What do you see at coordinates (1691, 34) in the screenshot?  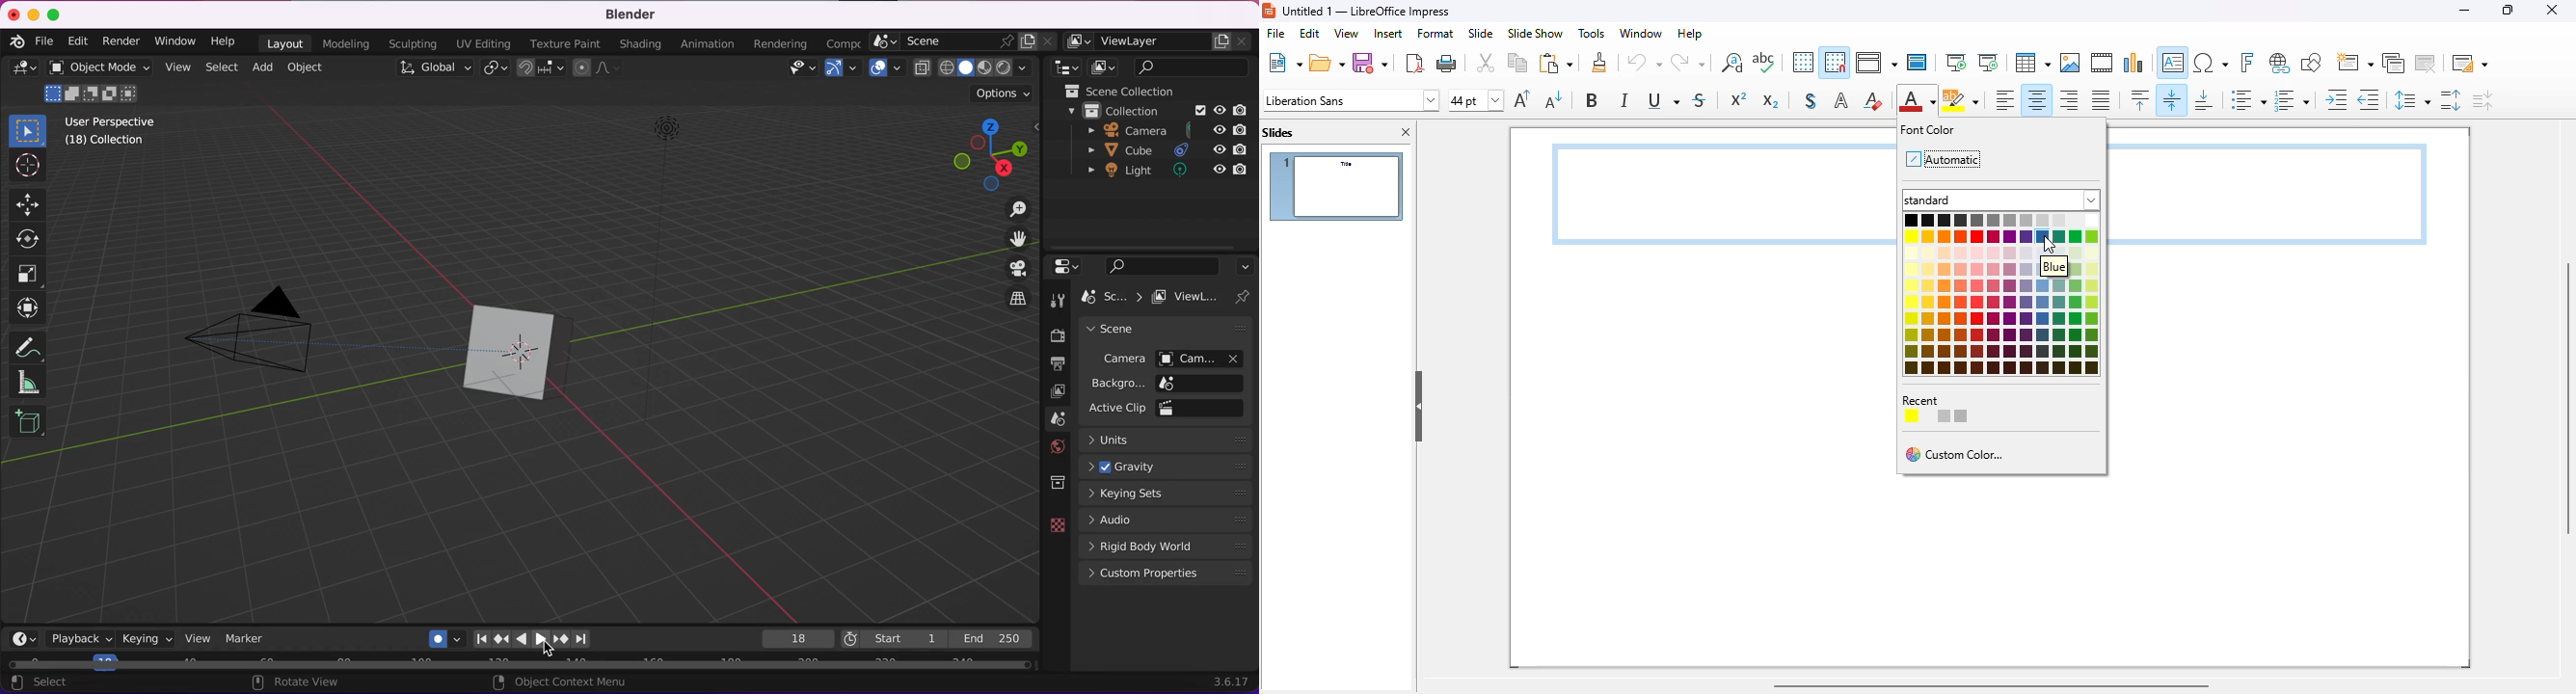 I see `help` at bounding box center [1691, 34].